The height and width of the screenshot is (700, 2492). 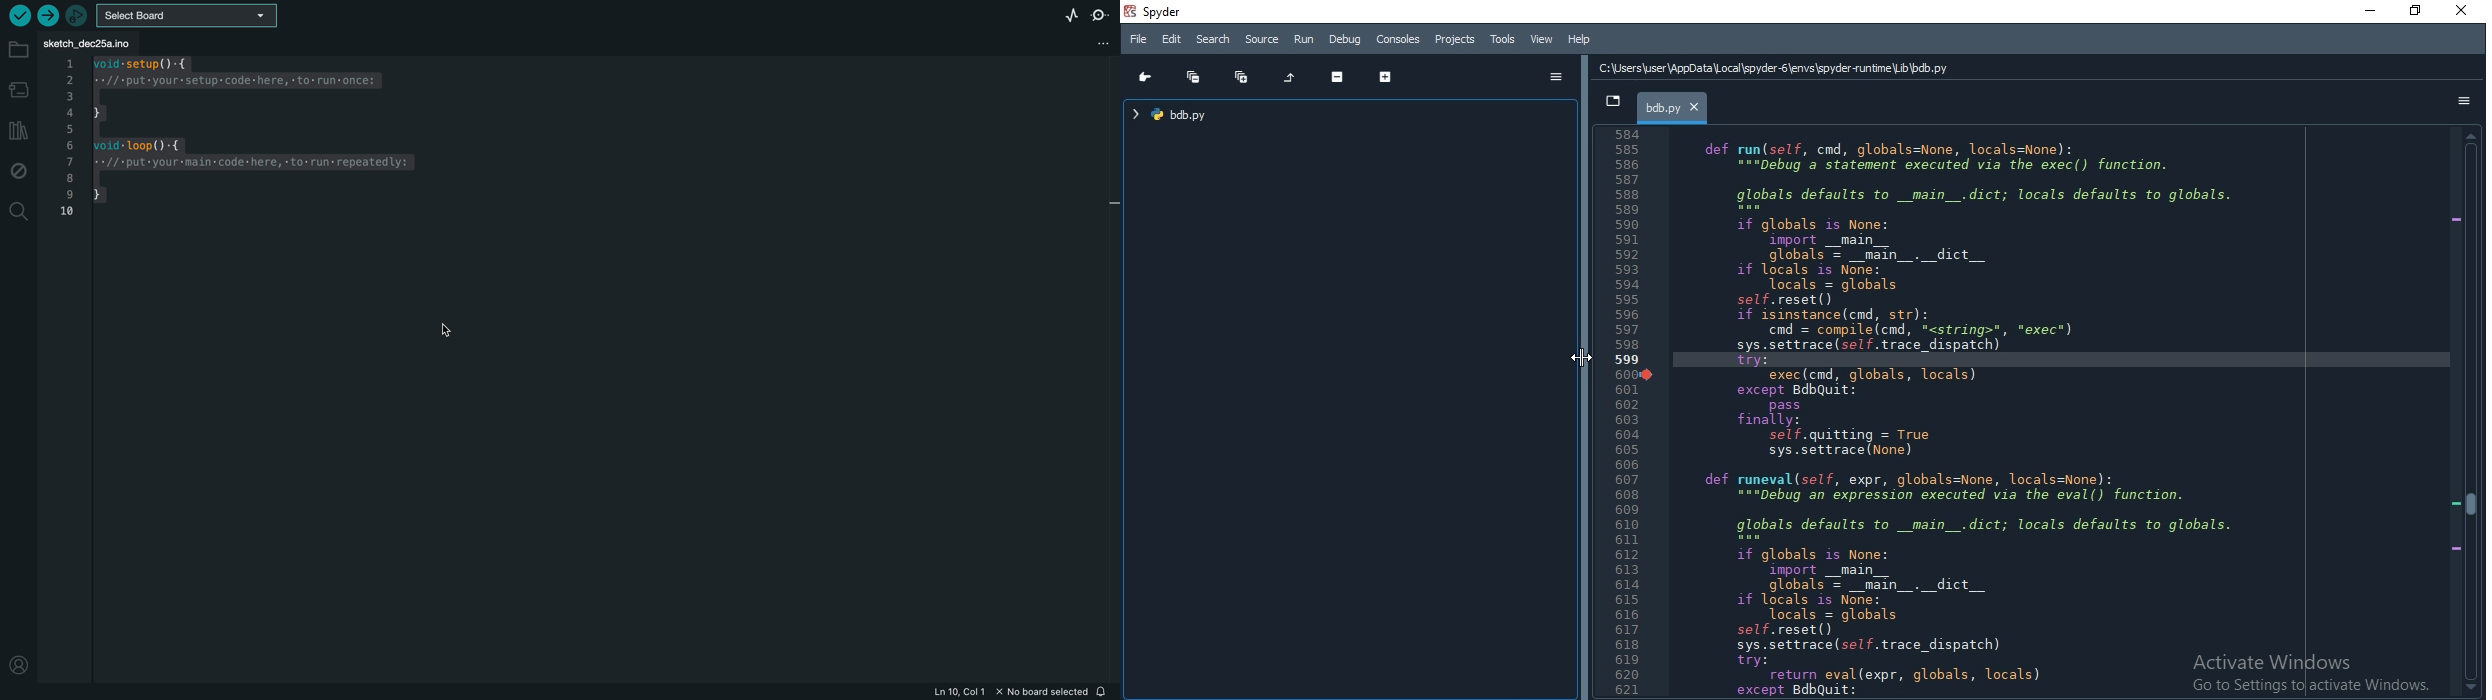 What do you see at coordinates (1580, 358) in the screenshot?
I see `Cursor` at bounding box center [1580, 358].